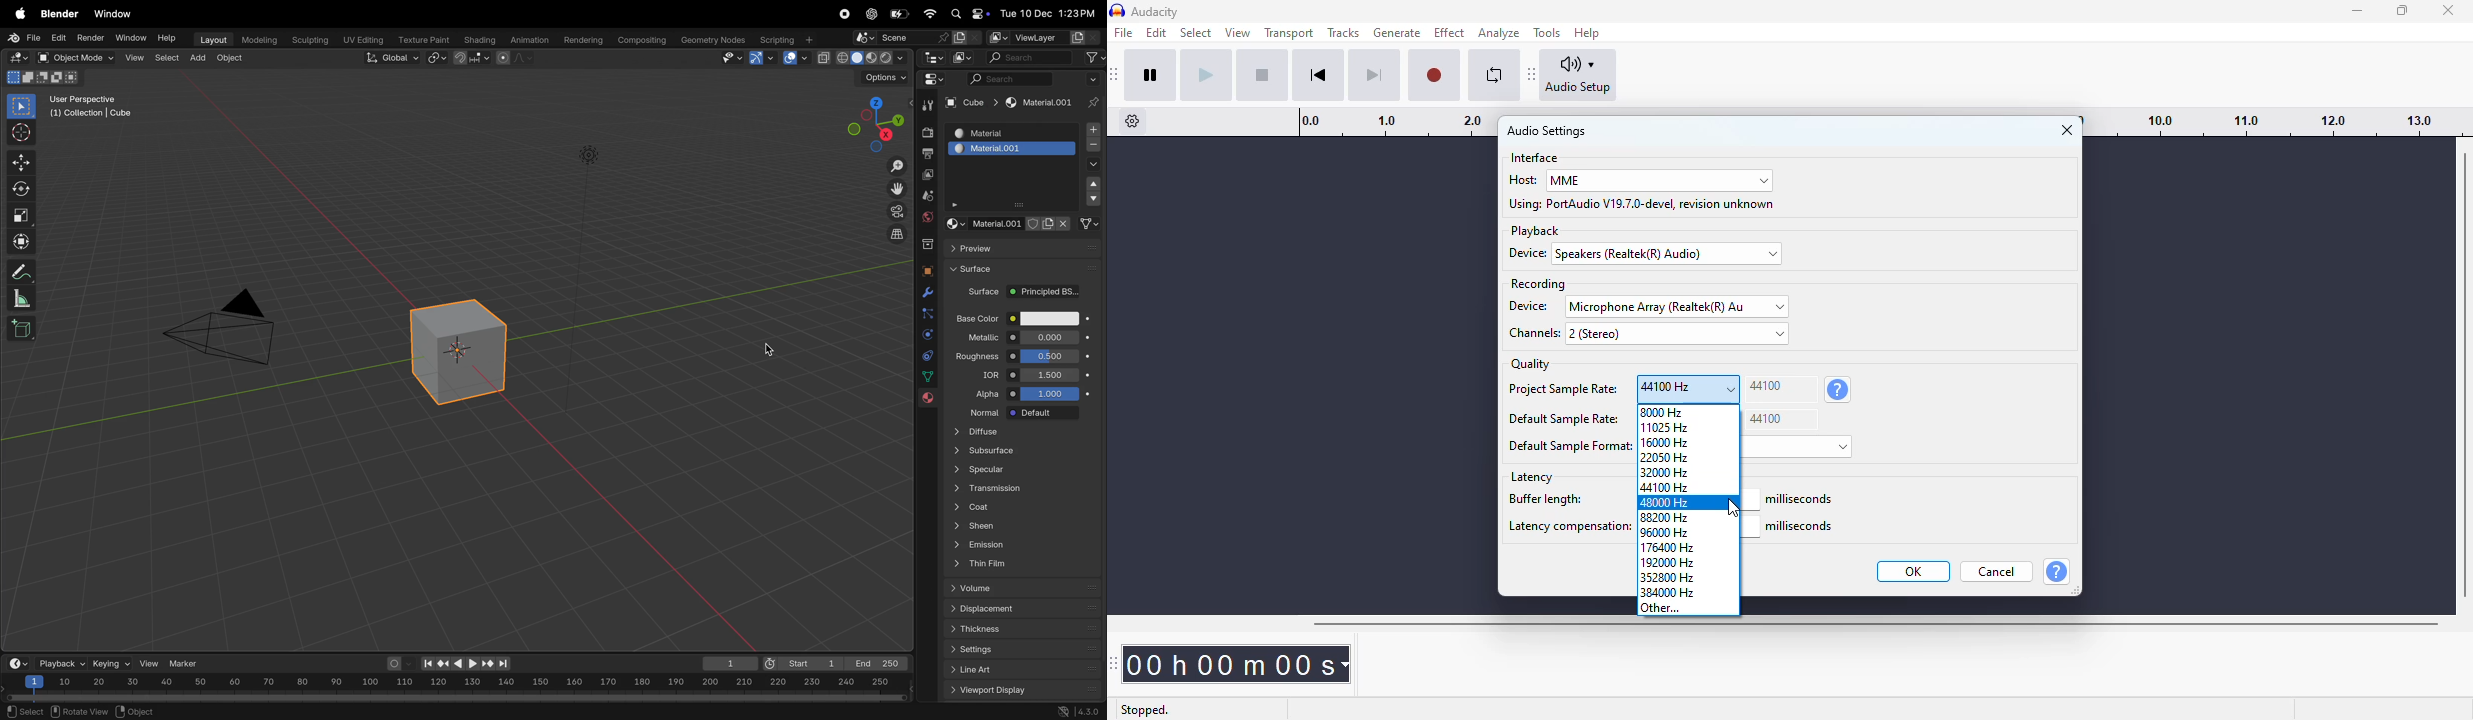 This screenshot has width=2492, height=728. What do you see at coordinates (926, 132) in the screenshot?
I see `render` at bounding box center [926, 132].